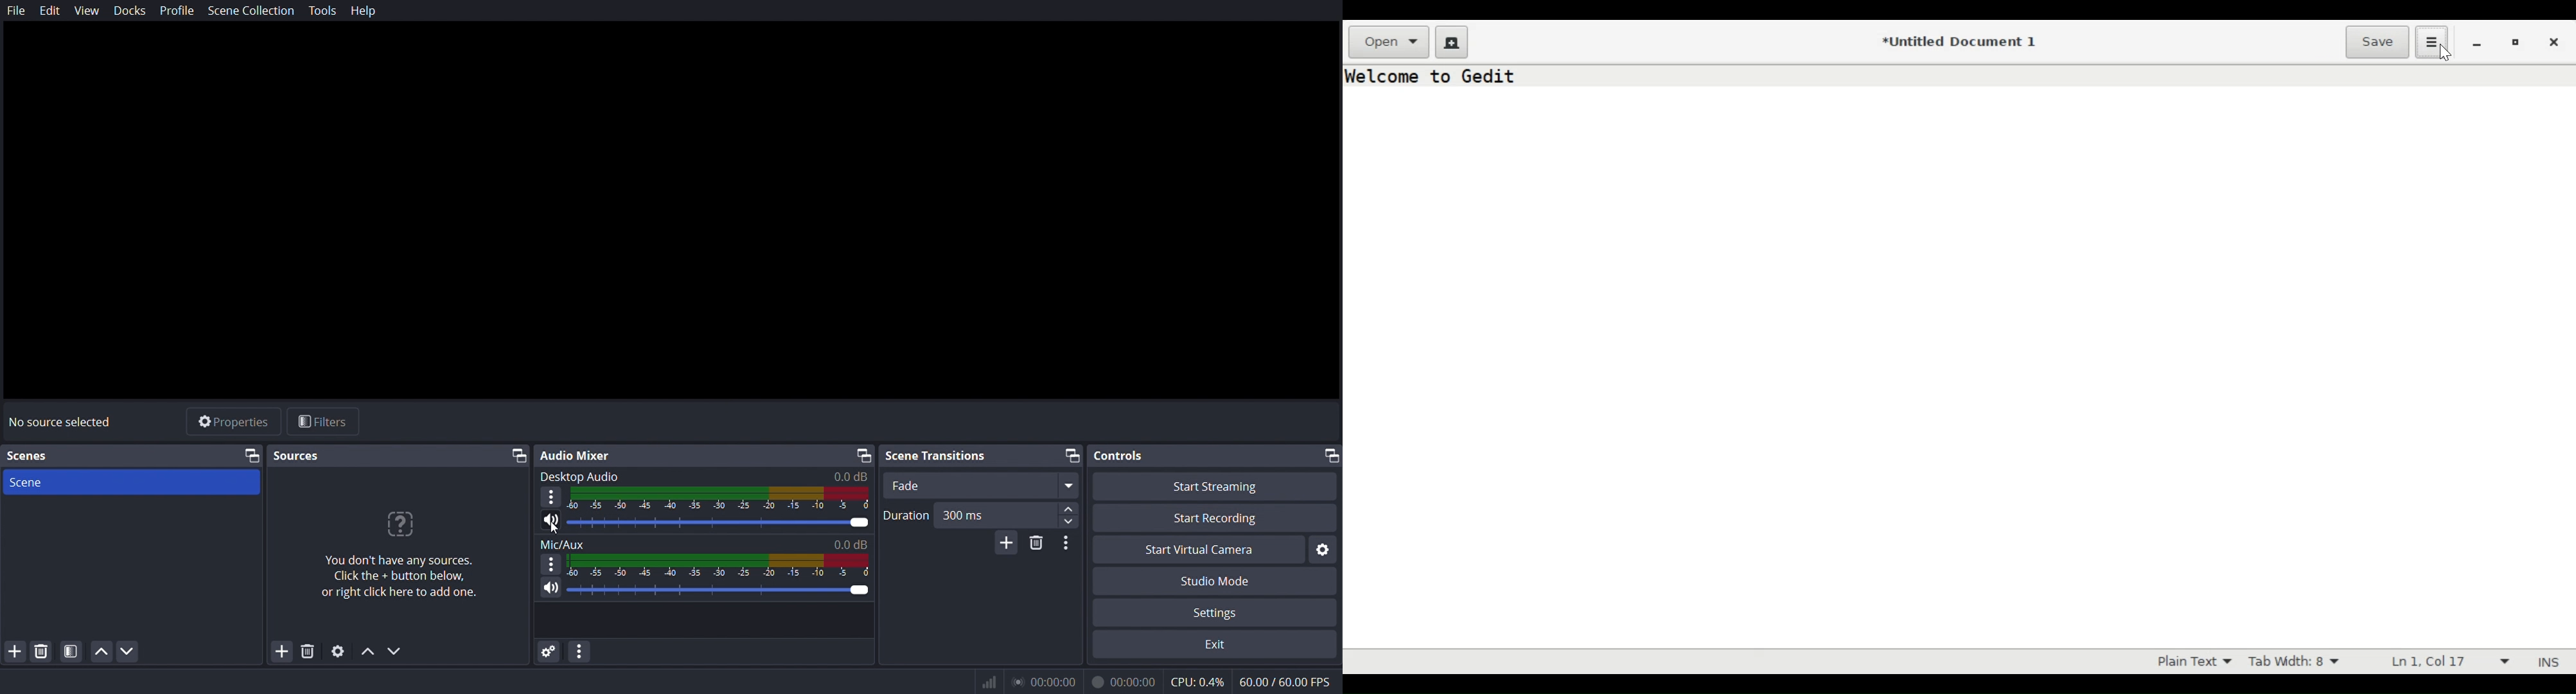 The image size is (2576, 700). What do you see at coordinates (1075, 454) in the screenshot?
I see `restore` at bounding box center [1075, 454].